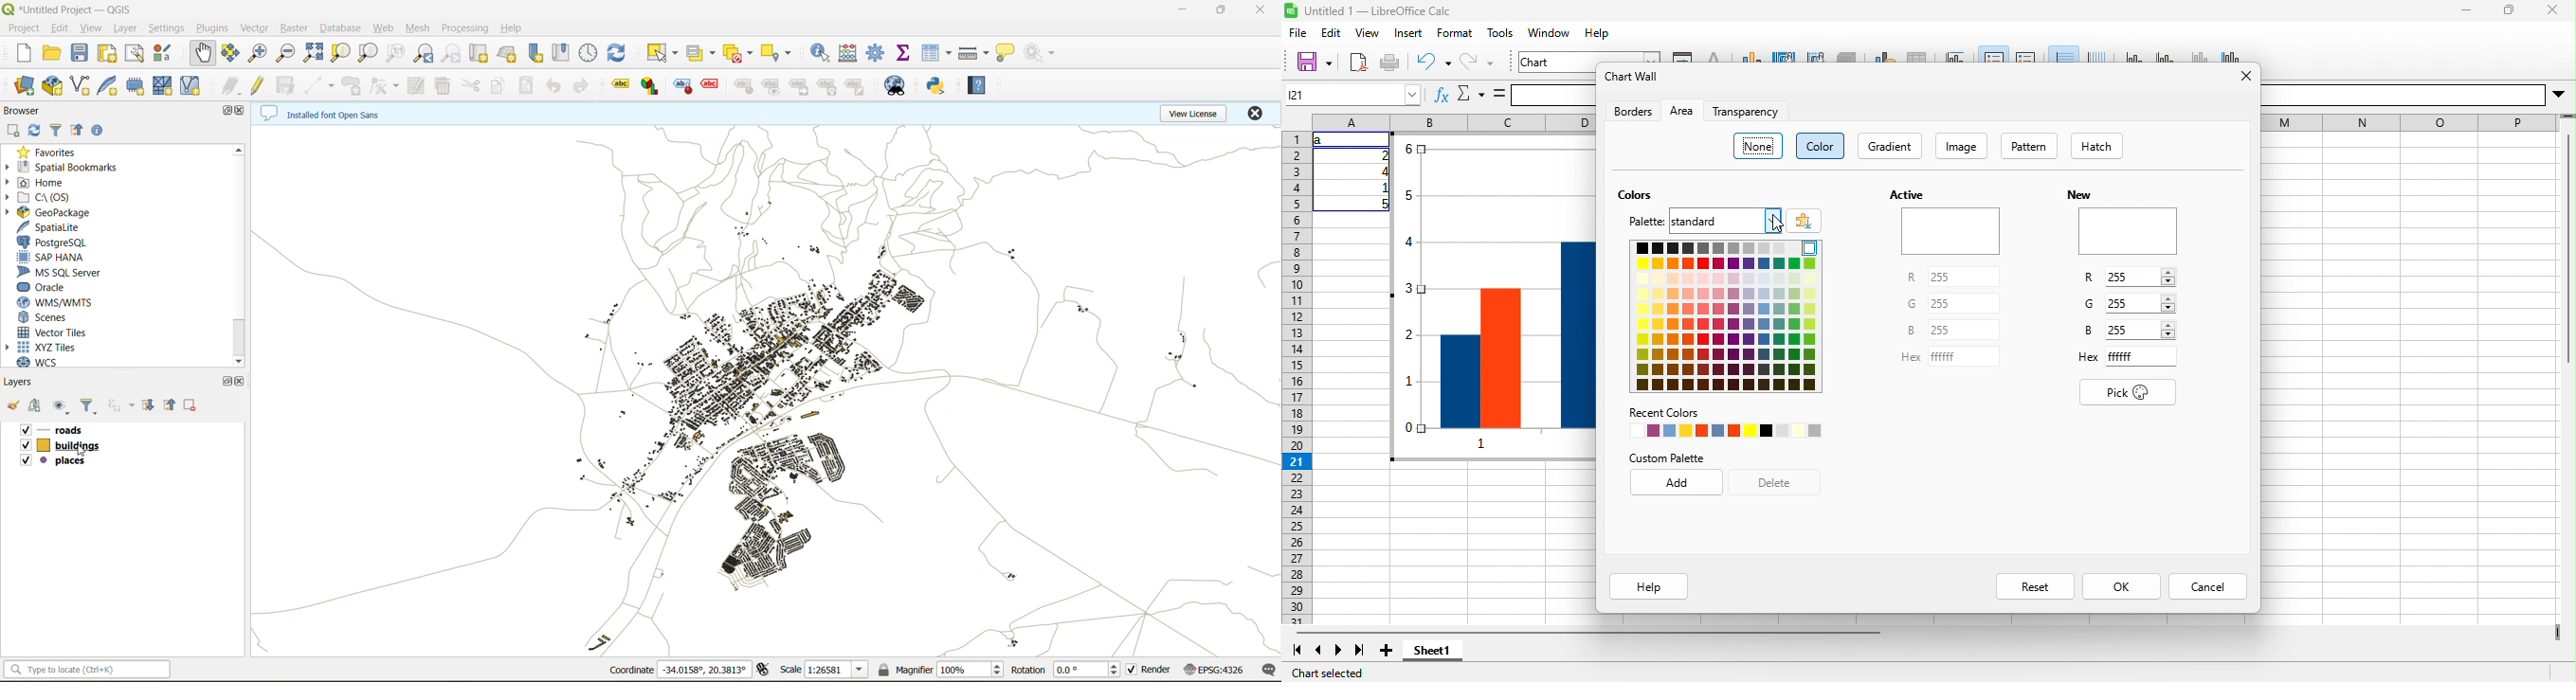 This screenshot has height=700, width=2576. What do you see at coordinates (769, 669) in the screenshot?
I see `toggle extents` at bounding box center [769, 669].